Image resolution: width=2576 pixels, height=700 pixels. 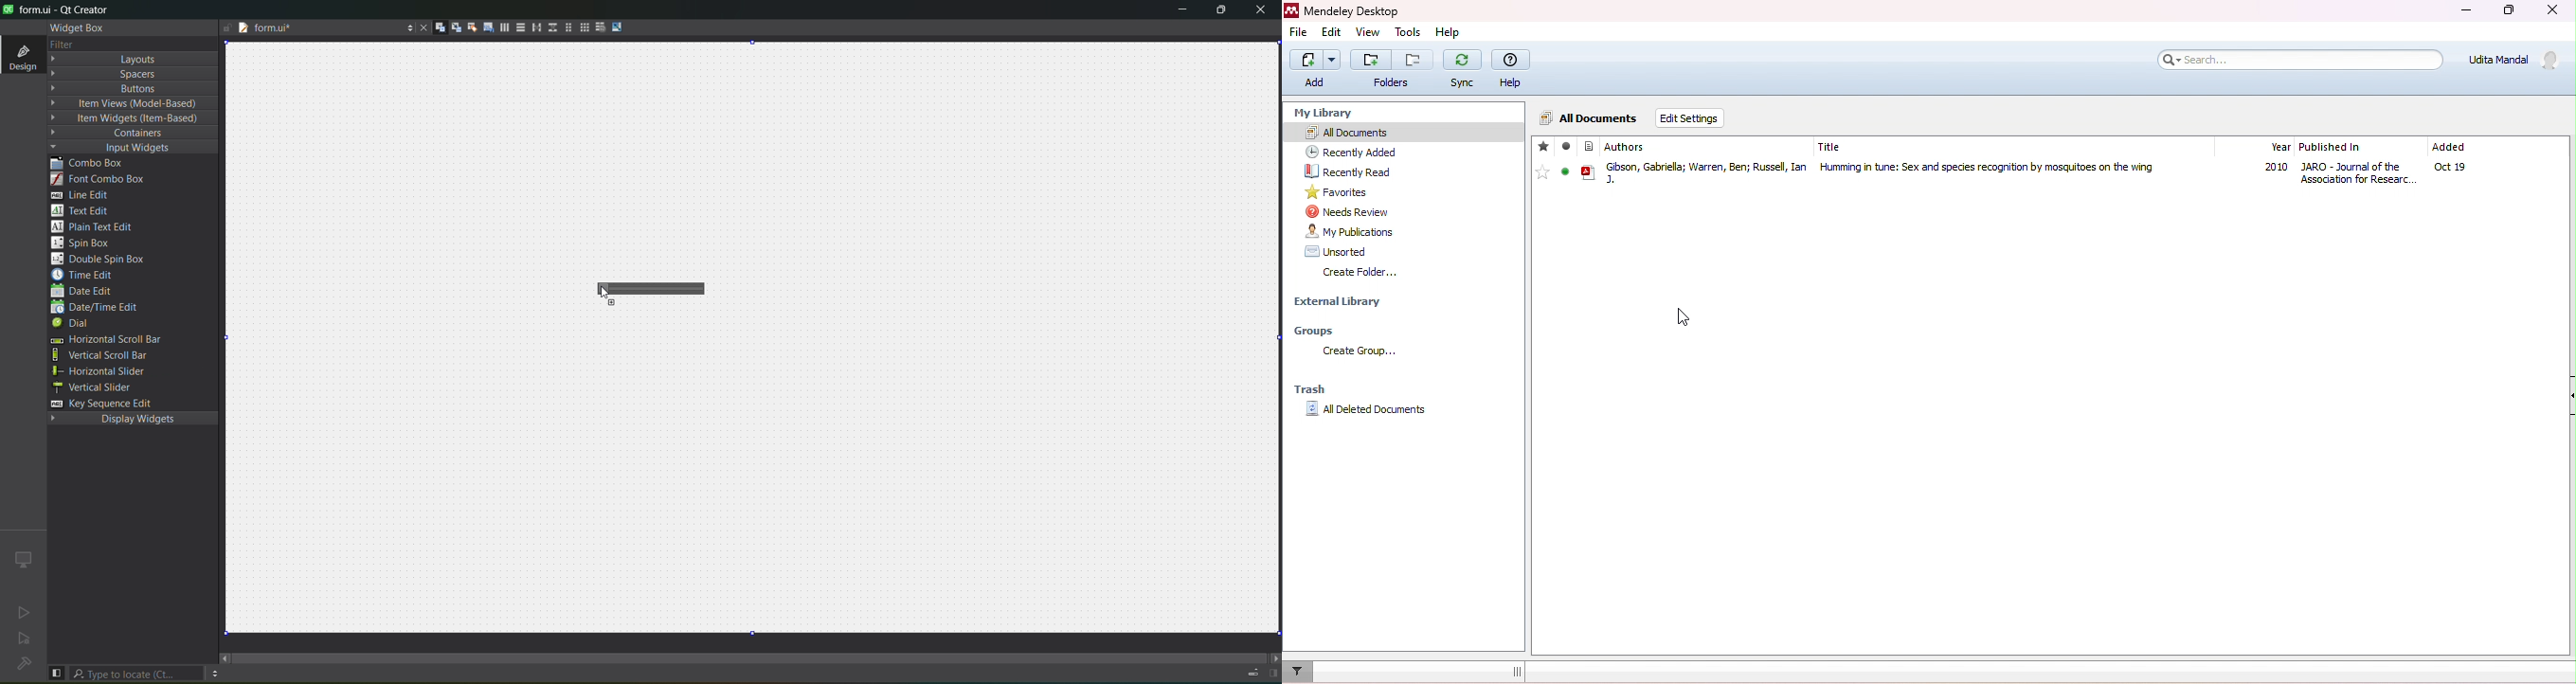 I want to click on recently read, so click(x=1351, y=171).